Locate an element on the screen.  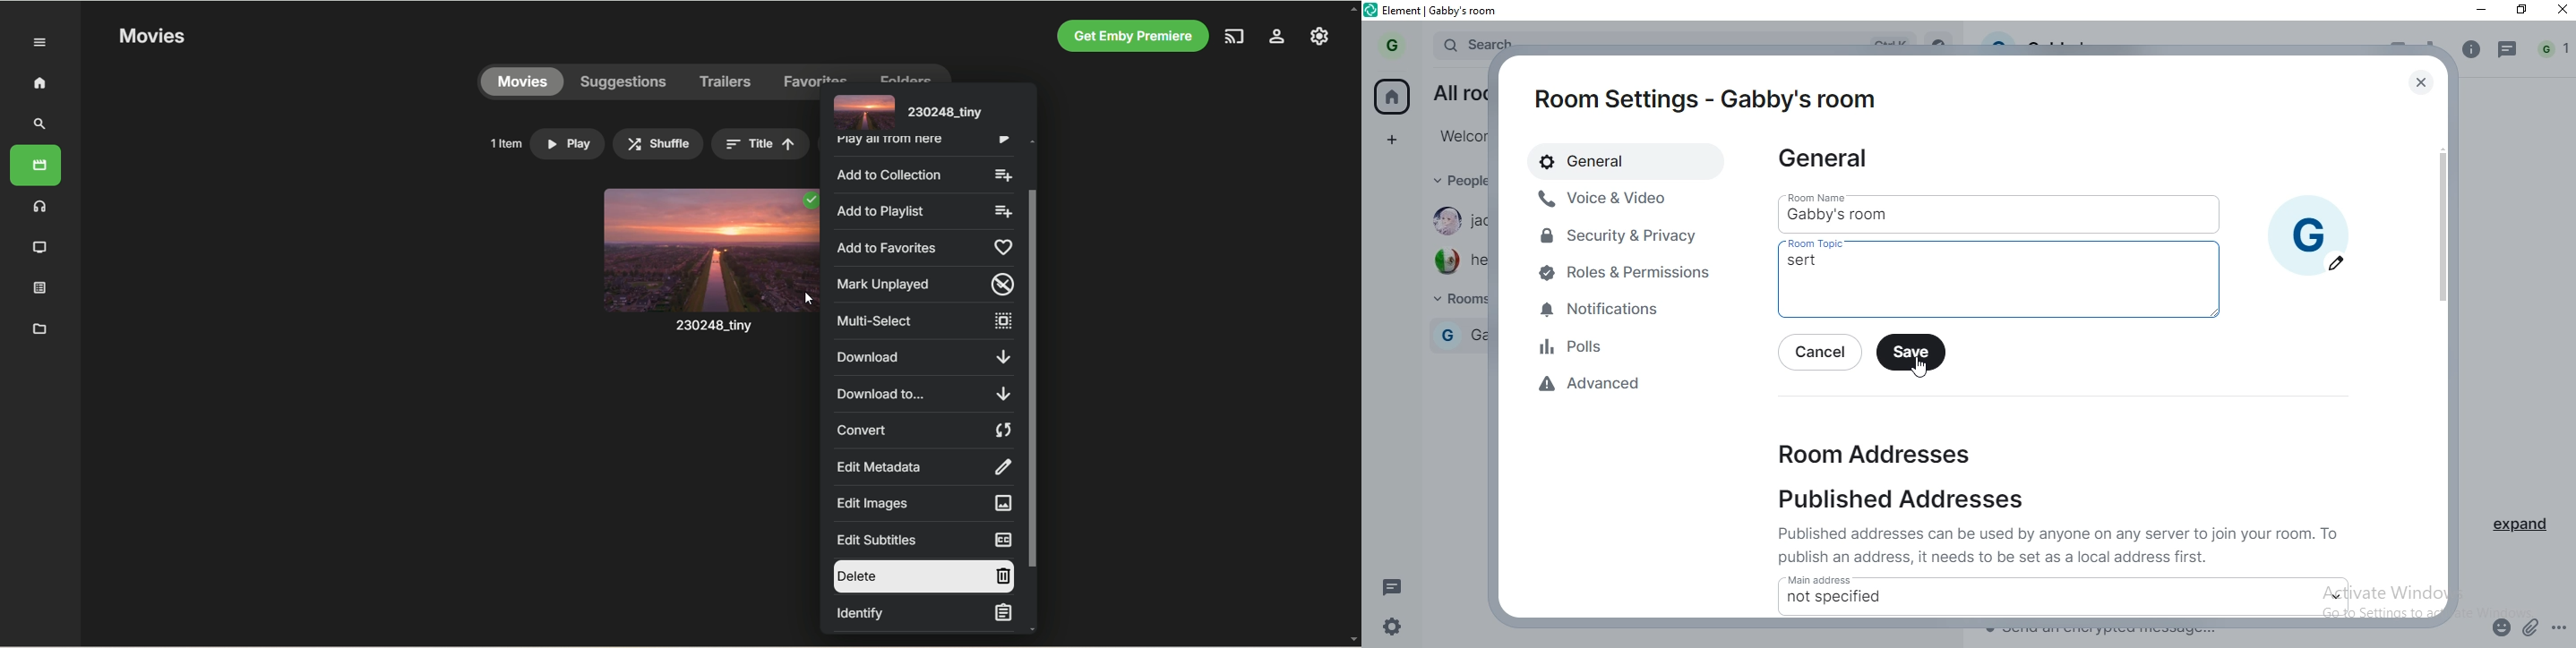
profile picture is located at coordinates (2308, 222).